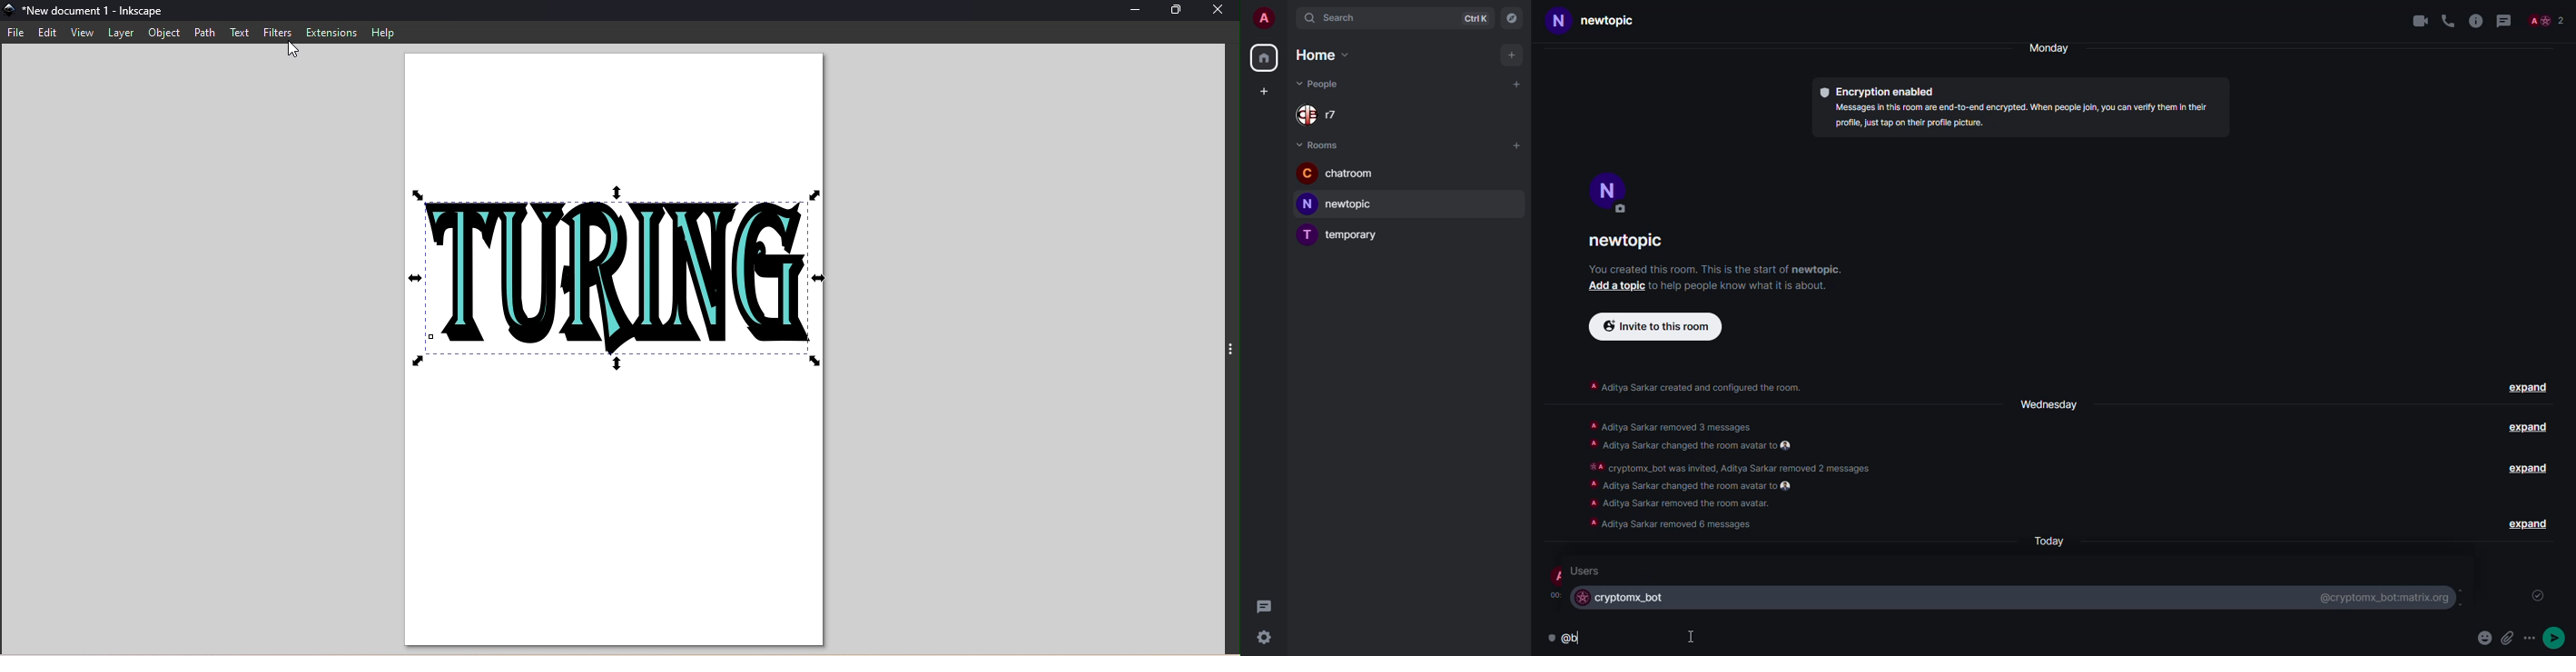 The image size is (2576, 672). Describe the element at coordinates (49, 33) in the screenshot. I see `Edit` at that location.